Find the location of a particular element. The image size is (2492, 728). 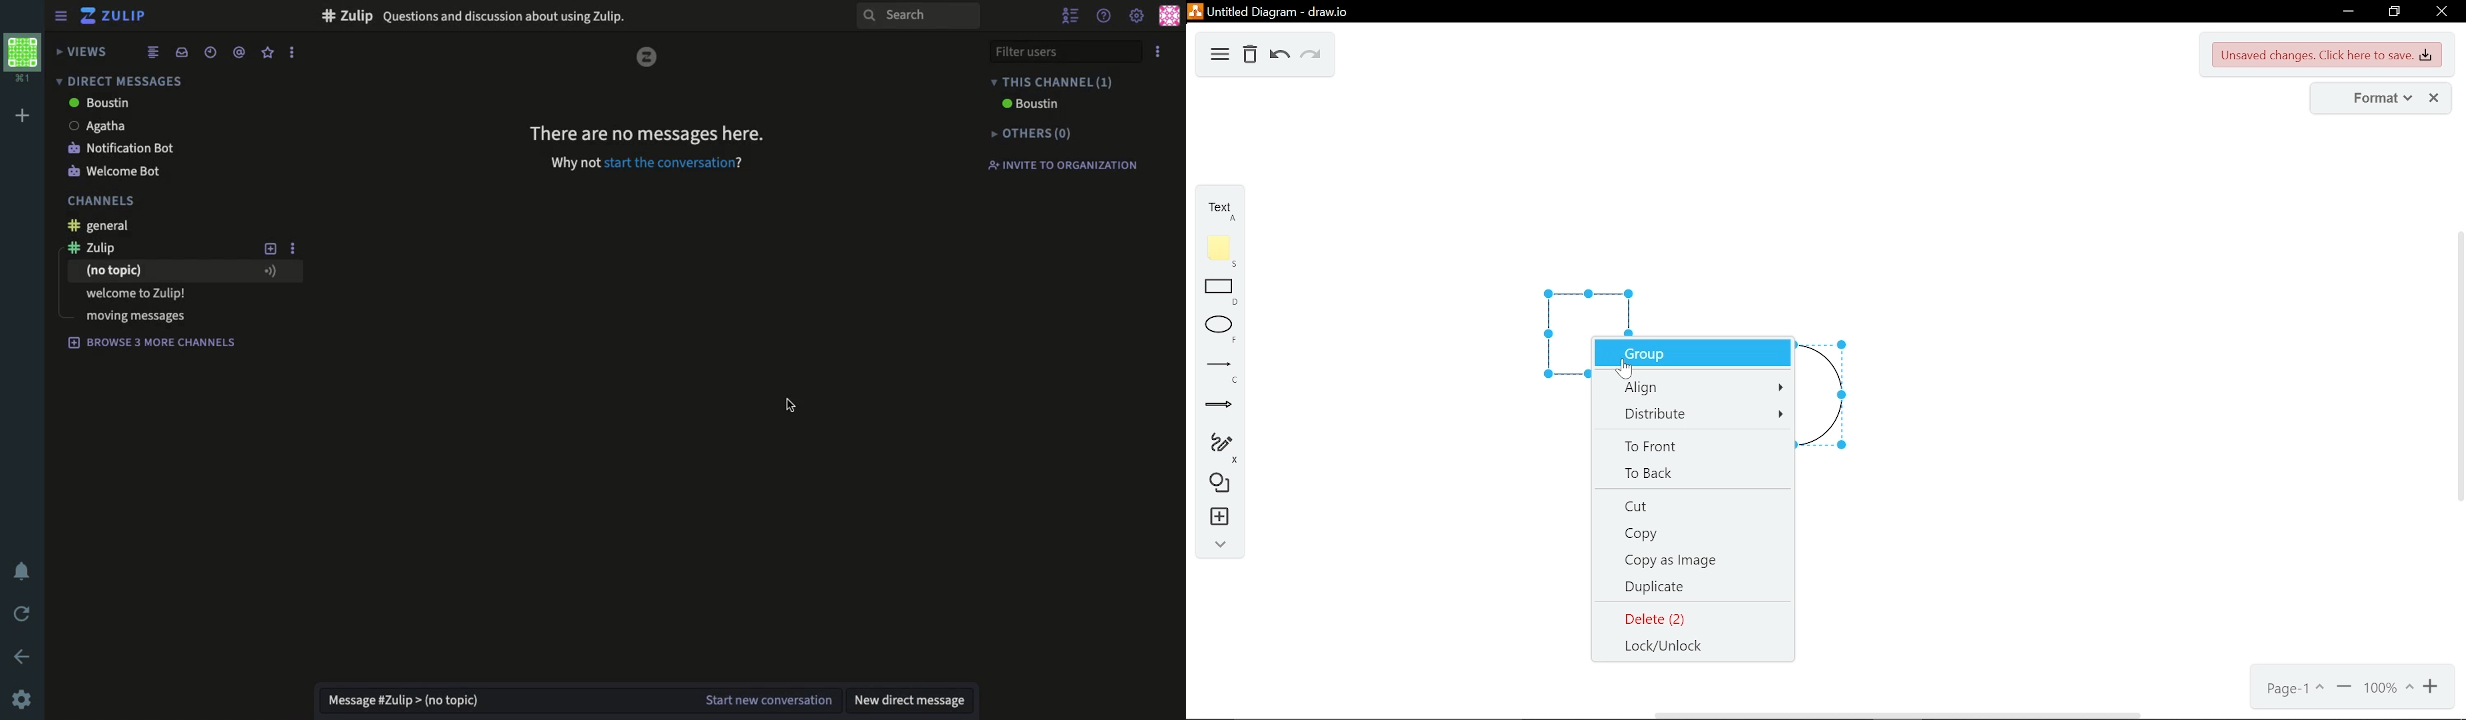

text is located at coordinates (1219, 209).